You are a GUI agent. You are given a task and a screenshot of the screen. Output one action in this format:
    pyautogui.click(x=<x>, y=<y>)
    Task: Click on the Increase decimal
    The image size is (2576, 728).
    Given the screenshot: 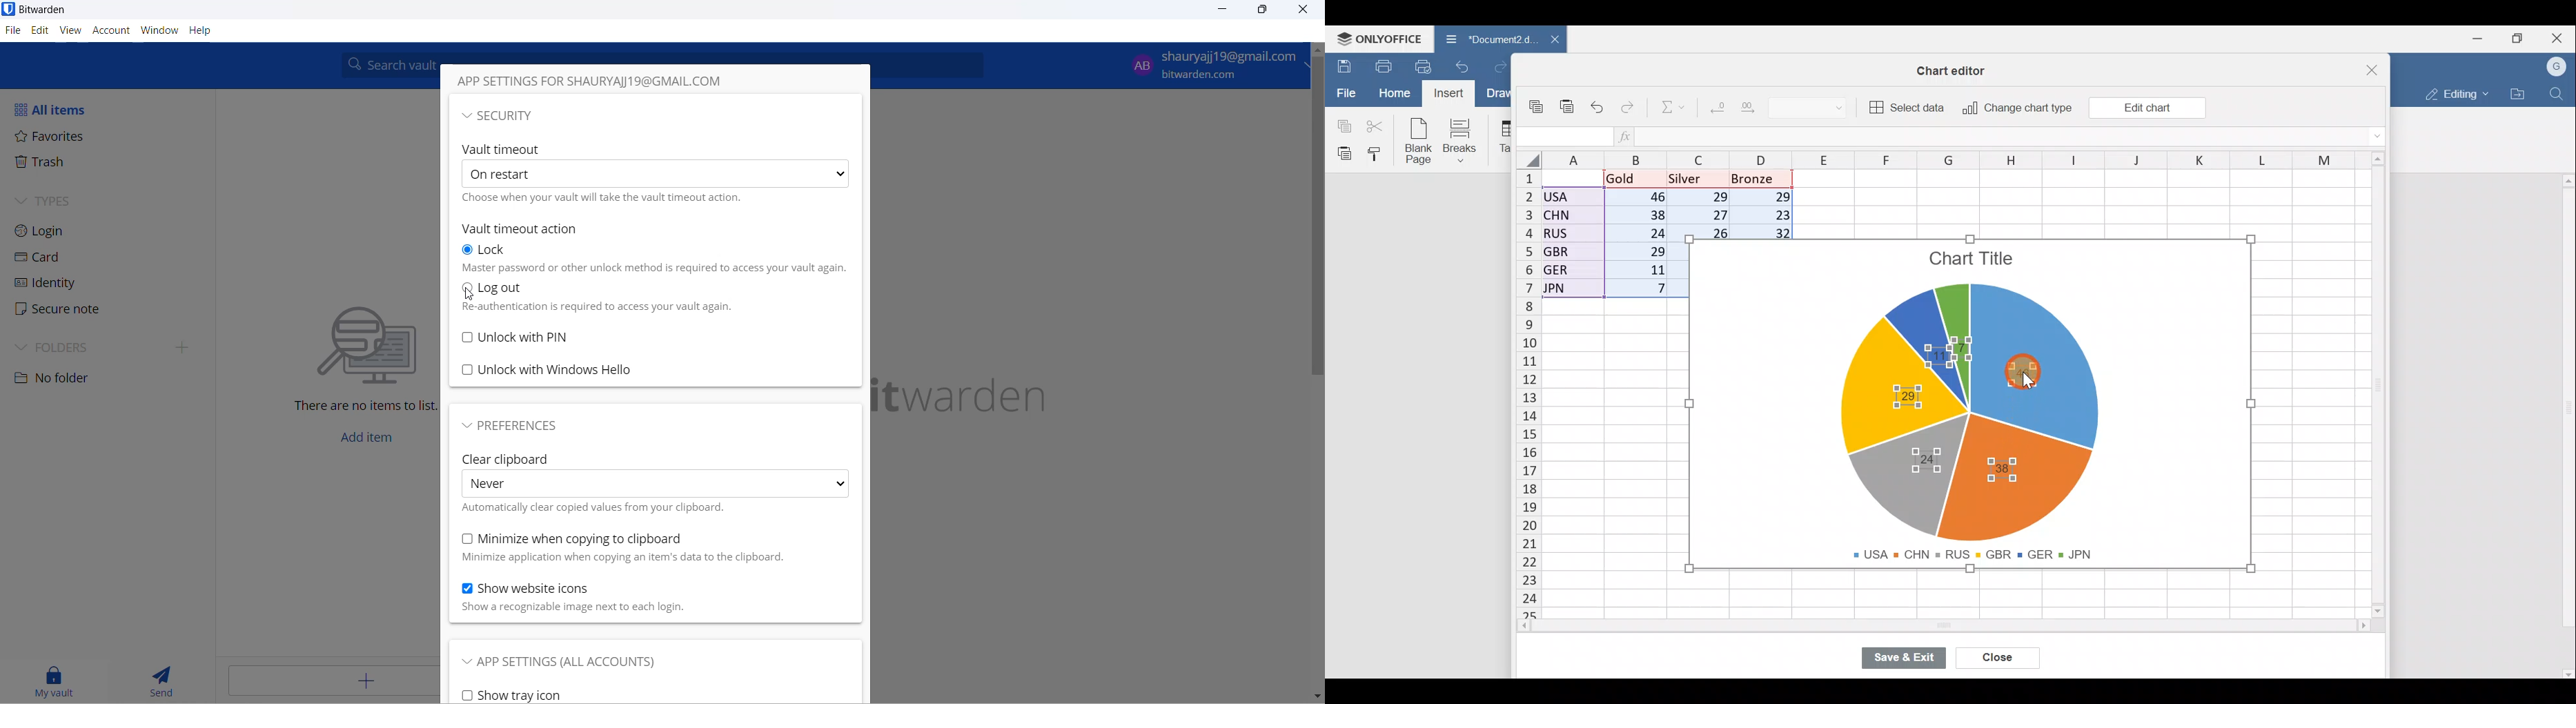 What is the action you would take?
    pyautogui.click(x=1751, y=106)
    